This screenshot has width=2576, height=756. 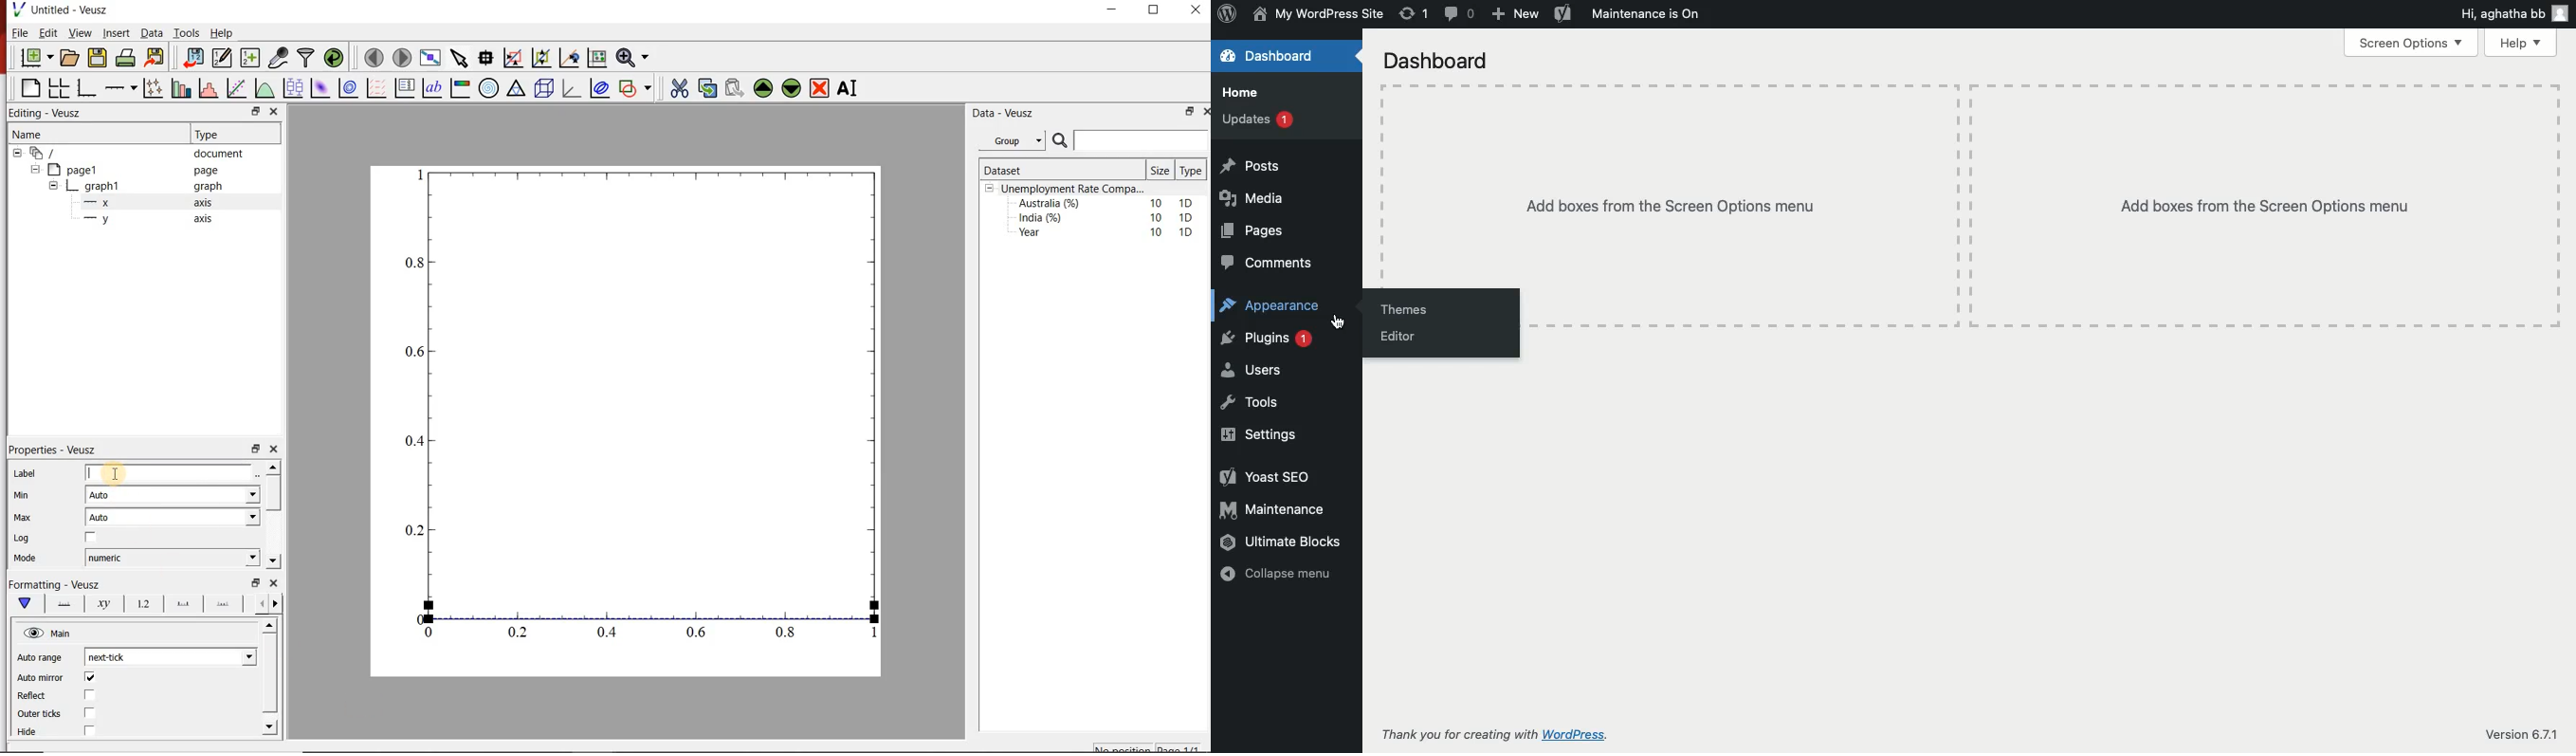 I want to click on move the widgets down, so click(x=790, y=88).